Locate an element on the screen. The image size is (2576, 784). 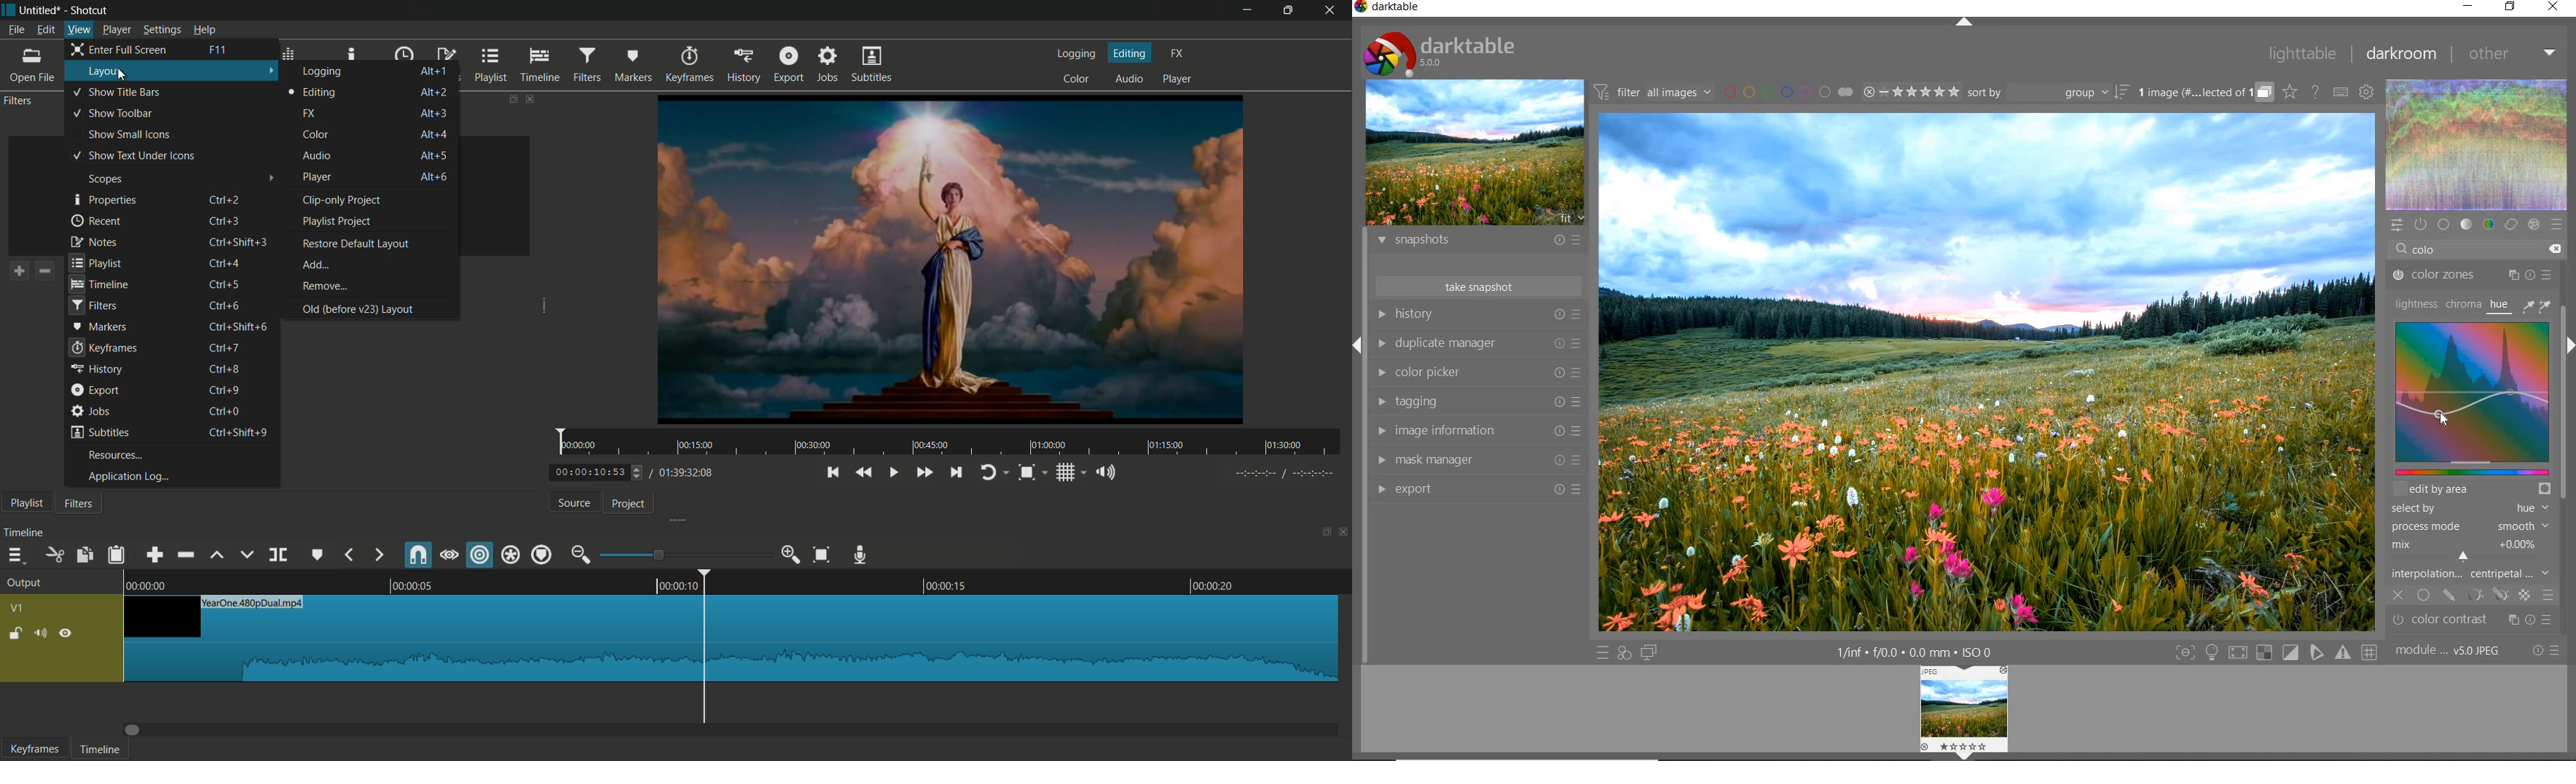
fx is located at coordinates (1176, 54).